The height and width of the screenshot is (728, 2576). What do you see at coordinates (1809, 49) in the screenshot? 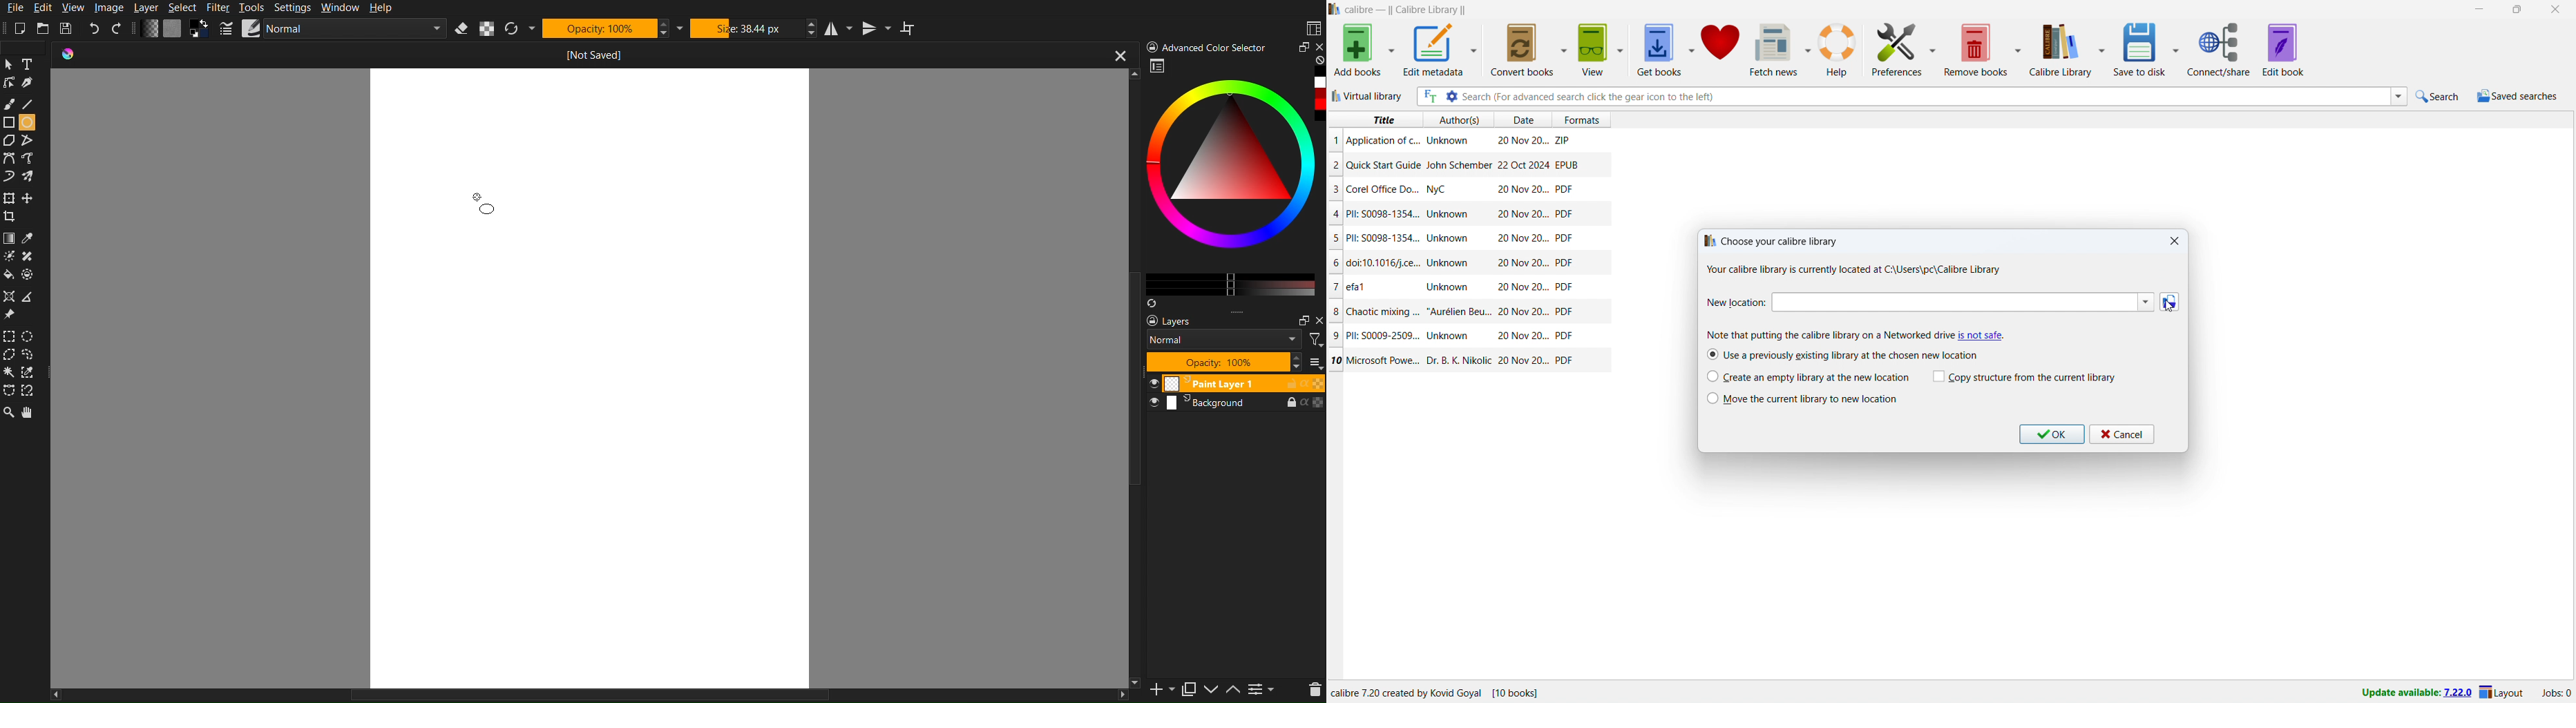
I see `fetch news options` at bounding box center [1809, 49].